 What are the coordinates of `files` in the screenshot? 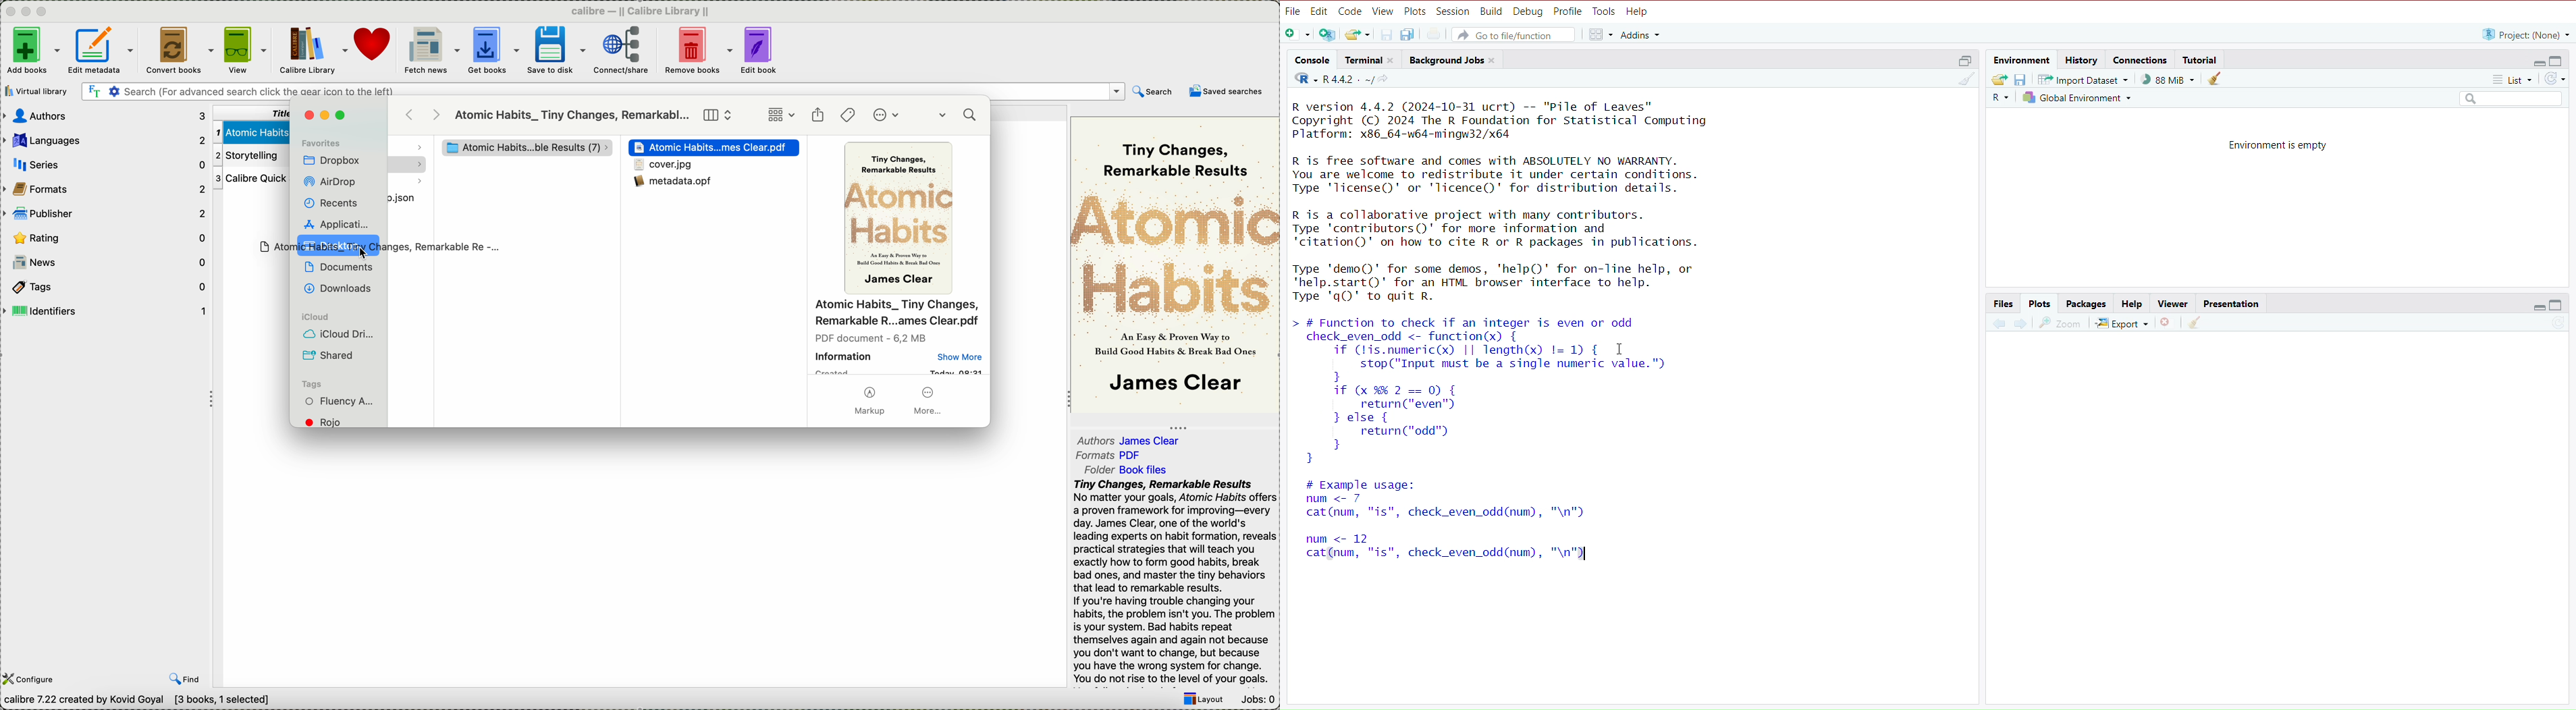 It's located at (2004, 304).